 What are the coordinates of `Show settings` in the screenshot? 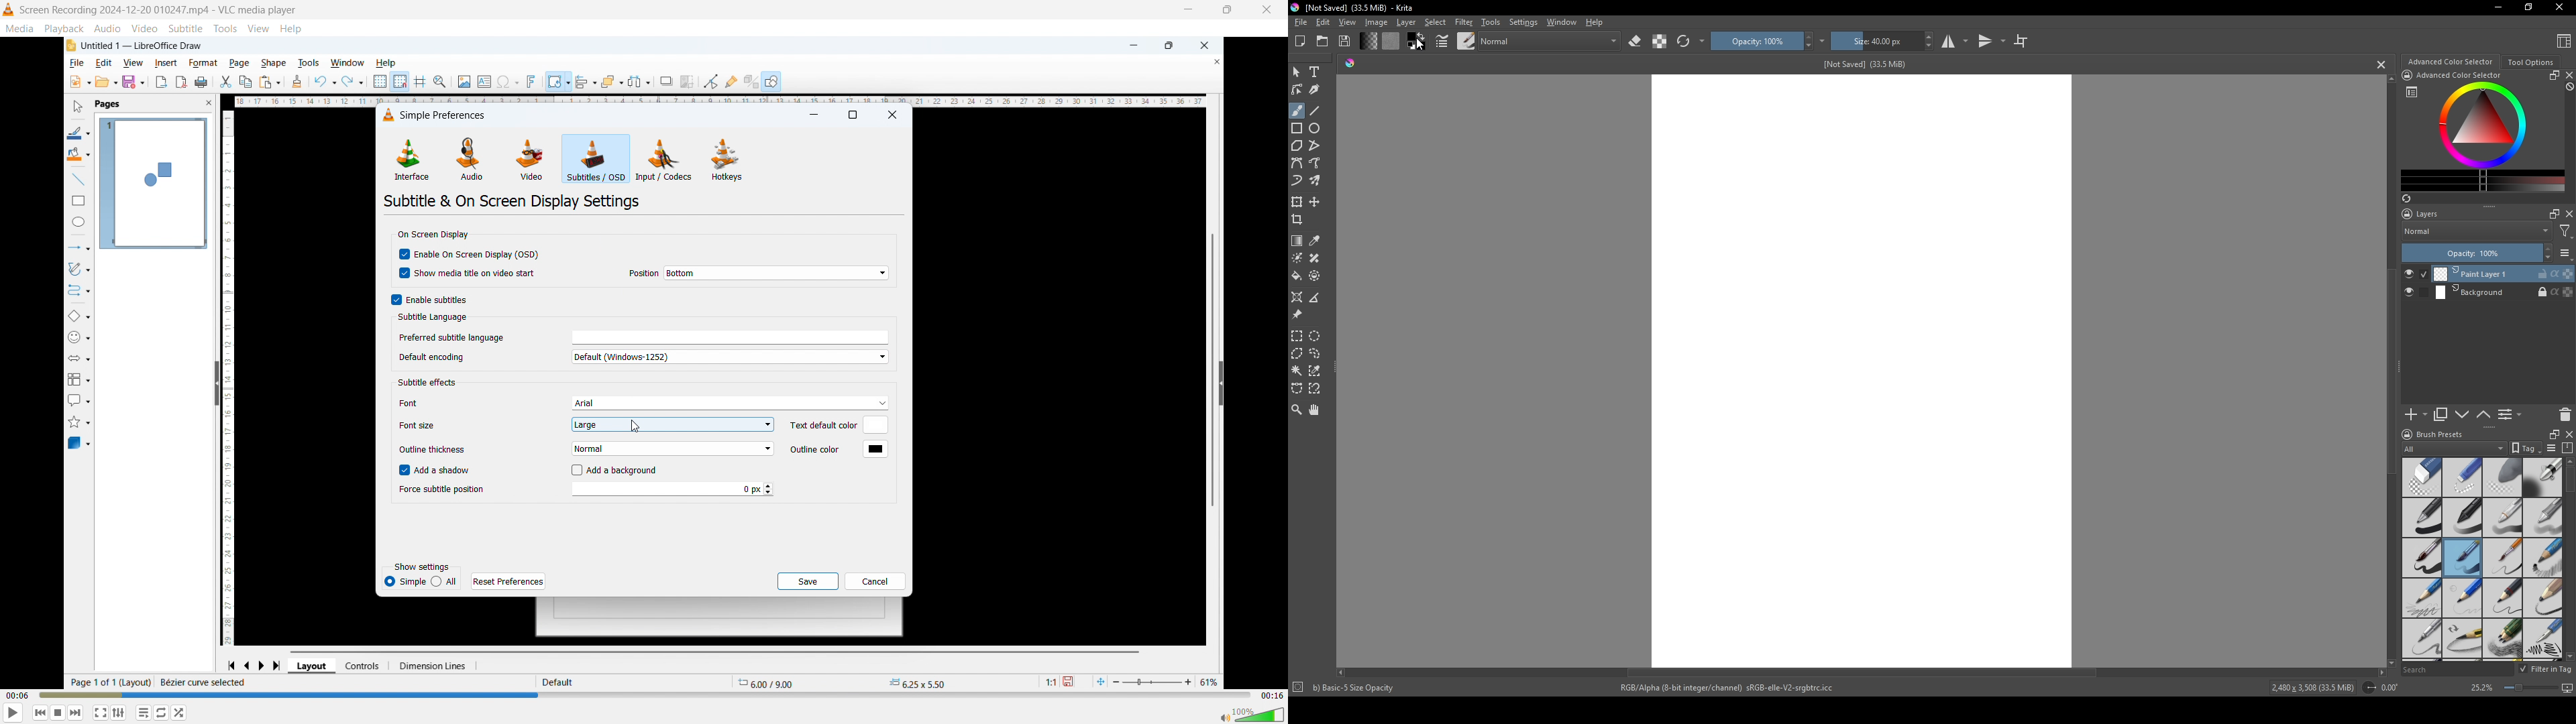 It's located at (422, 567).